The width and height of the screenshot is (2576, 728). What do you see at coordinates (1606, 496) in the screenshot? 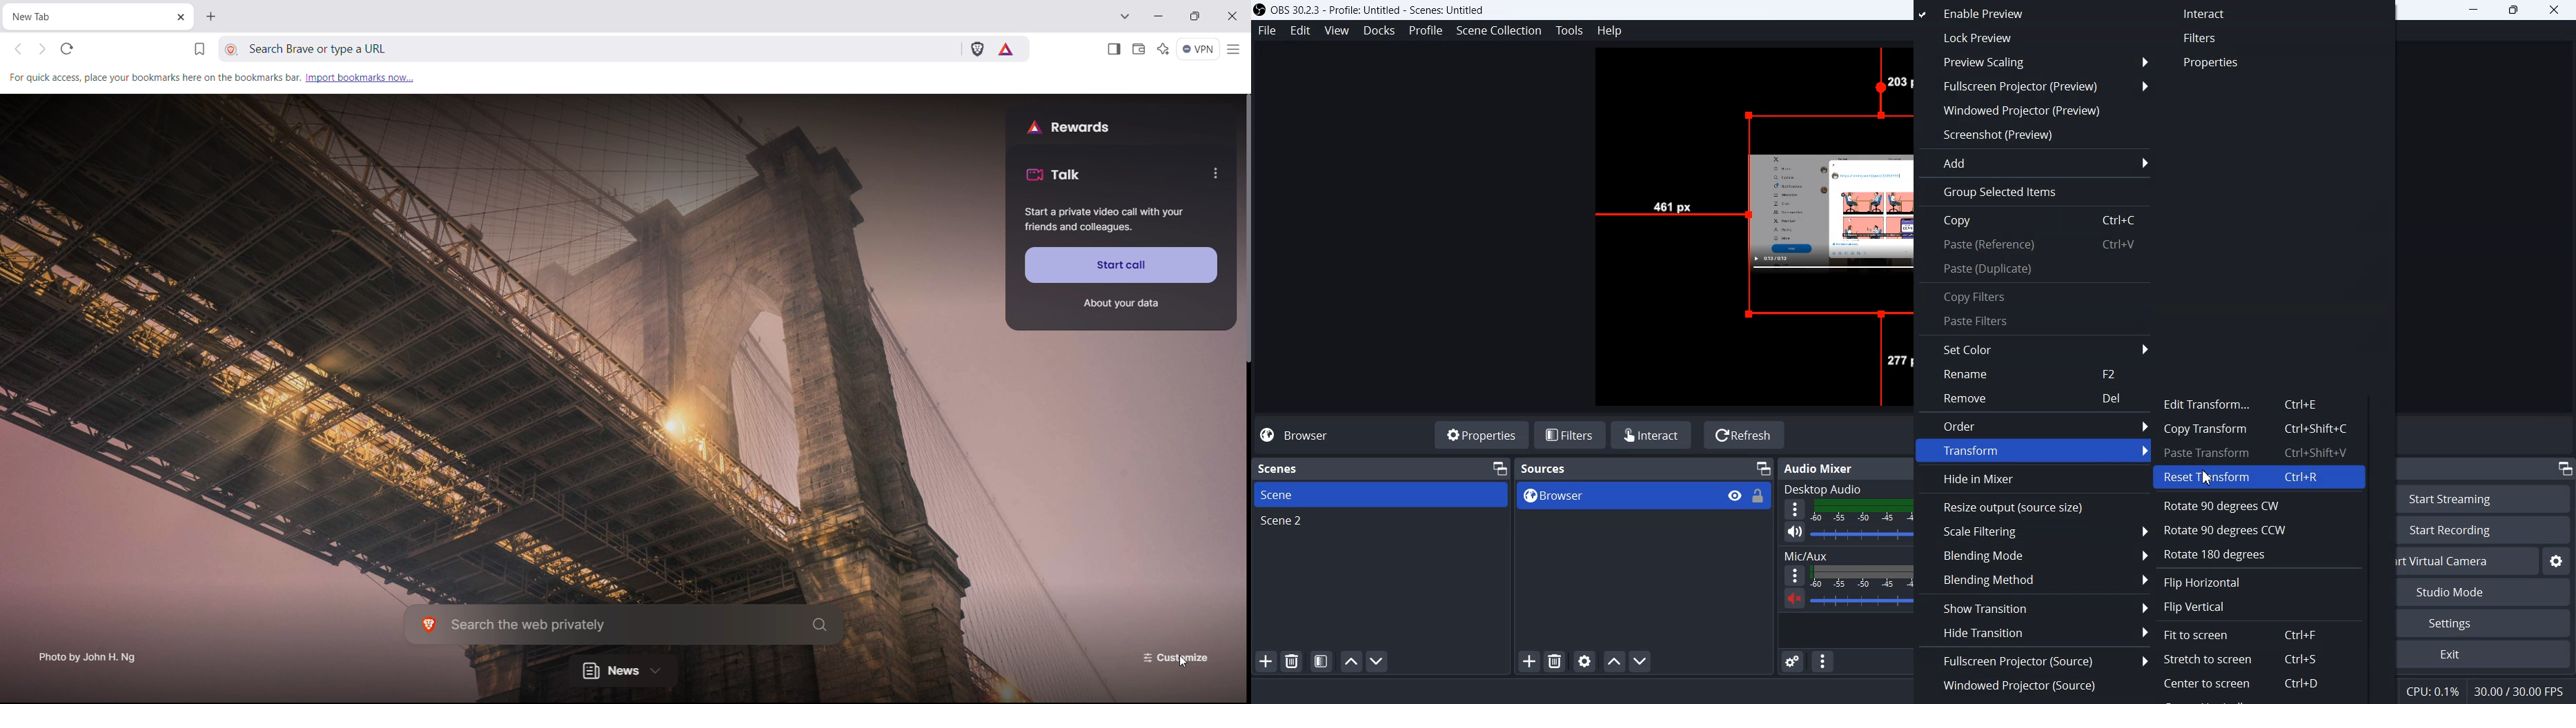
I see `Browser` at bounding box center [1606, 496].